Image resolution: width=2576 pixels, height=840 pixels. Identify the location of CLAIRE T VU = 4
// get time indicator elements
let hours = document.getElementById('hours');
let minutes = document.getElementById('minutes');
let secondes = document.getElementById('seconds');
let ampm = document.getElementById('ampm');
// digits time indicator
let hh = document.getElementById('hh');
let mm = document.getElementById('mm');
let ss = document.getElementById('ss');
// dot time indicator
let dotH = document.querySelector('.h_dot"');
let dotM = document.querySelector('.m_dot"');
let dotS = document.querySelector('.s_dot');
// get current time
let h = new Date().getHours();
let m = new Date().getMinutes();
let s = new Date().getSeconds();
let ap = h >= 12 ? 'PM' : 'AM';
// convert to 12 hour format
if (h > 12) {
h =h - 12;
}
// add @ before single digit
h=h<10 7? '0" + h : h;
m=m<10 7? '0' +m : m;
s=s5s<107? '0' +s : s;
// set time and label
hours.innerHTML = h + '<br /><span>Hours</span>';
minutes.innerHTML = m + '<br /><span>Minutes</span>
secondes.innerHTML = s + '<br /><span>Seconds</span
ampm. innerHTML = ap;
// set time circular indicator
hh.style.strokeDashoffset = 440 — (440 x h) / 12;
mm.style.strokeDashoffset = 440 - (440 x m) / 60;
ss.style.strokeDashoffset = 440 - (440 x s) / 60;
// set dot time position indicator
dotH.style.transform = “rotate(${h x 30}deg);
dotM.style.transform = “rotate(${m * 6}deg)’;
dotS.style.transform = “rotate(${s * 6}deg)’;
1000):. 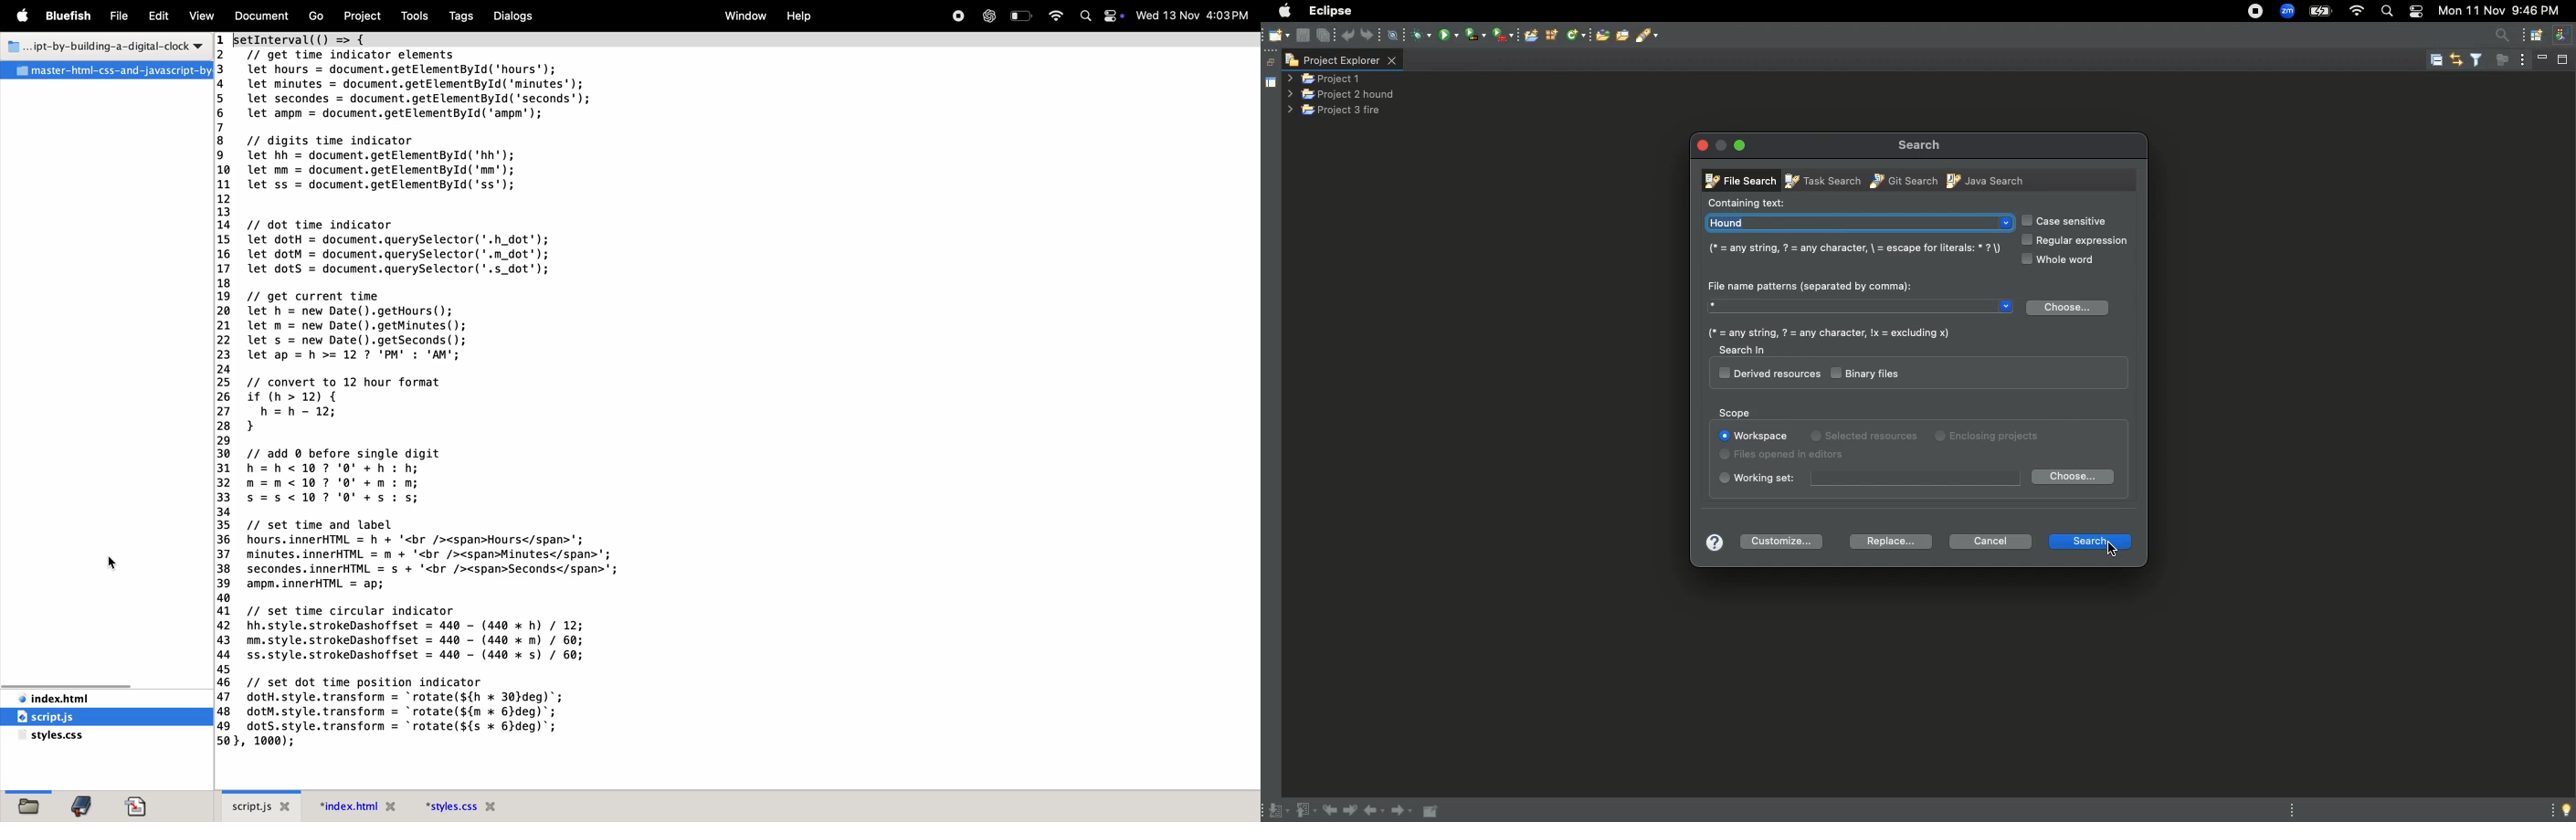
(416, 391).